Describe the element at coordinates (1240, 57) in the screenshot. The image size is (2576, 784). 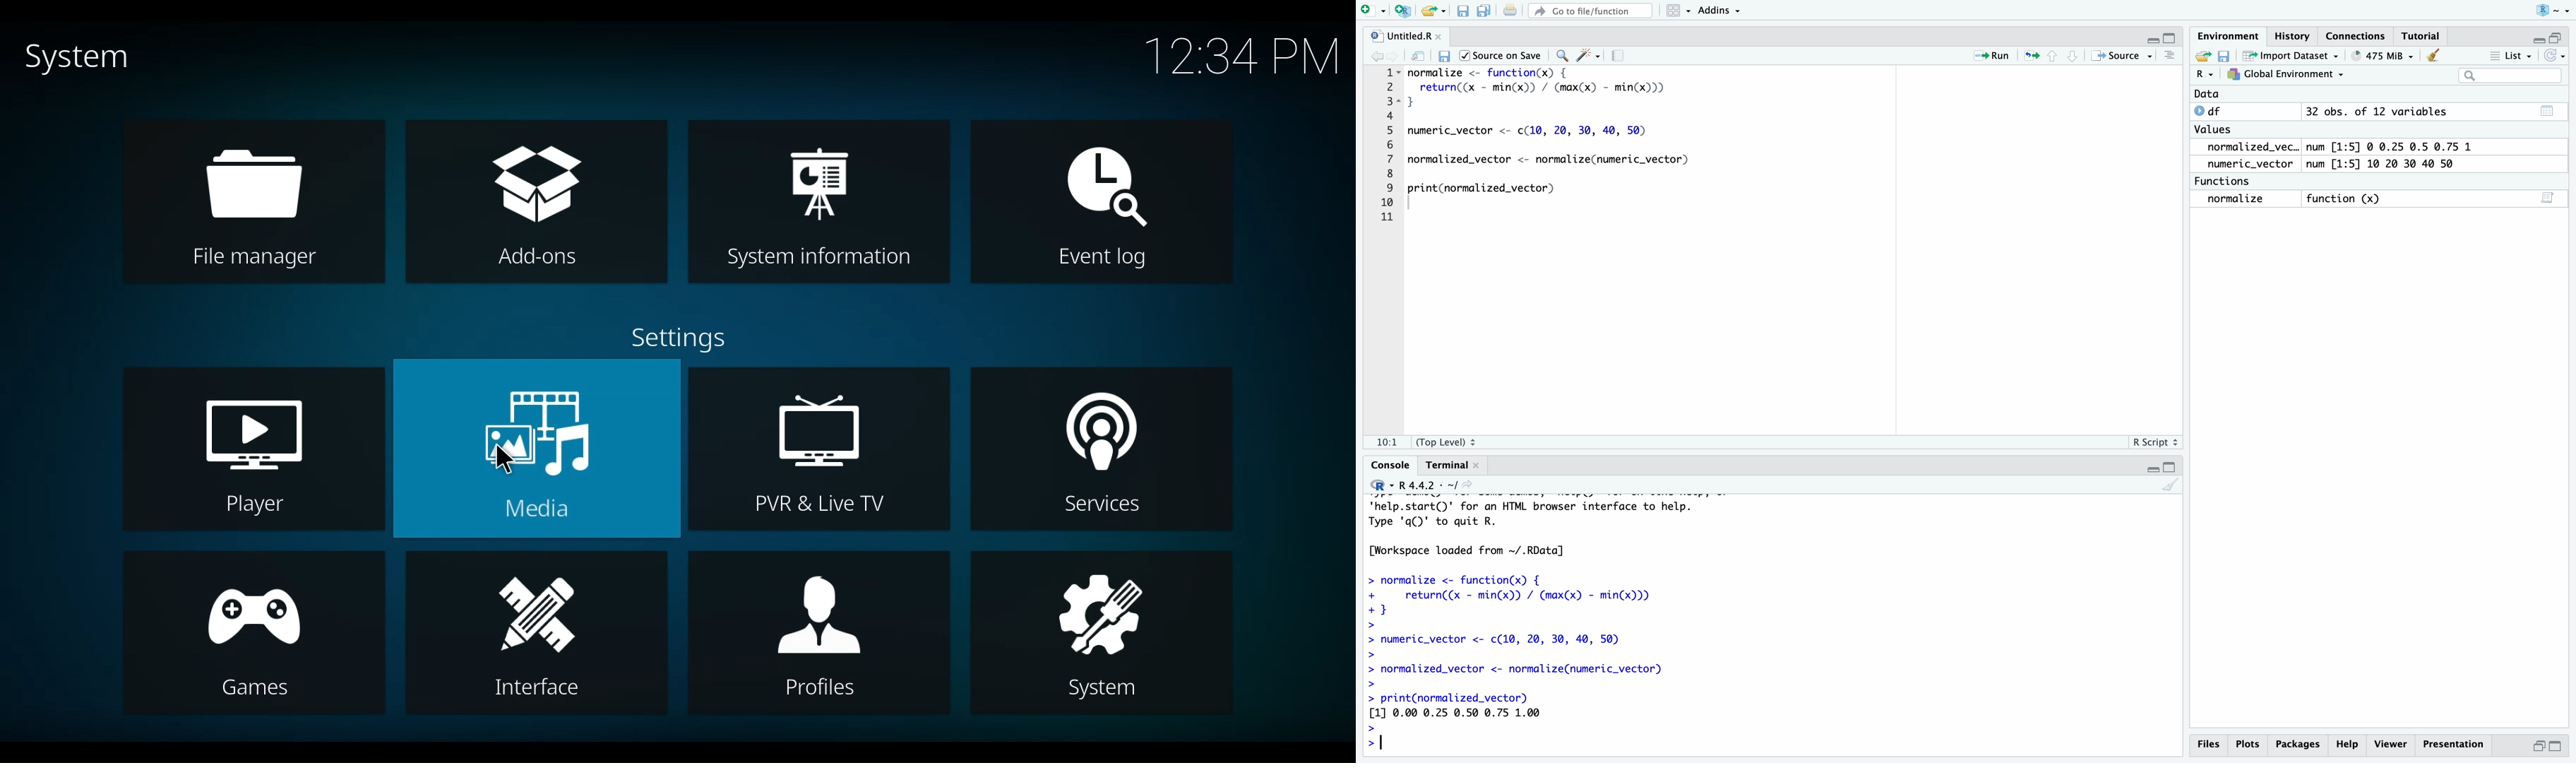
I see `Time` at that location.